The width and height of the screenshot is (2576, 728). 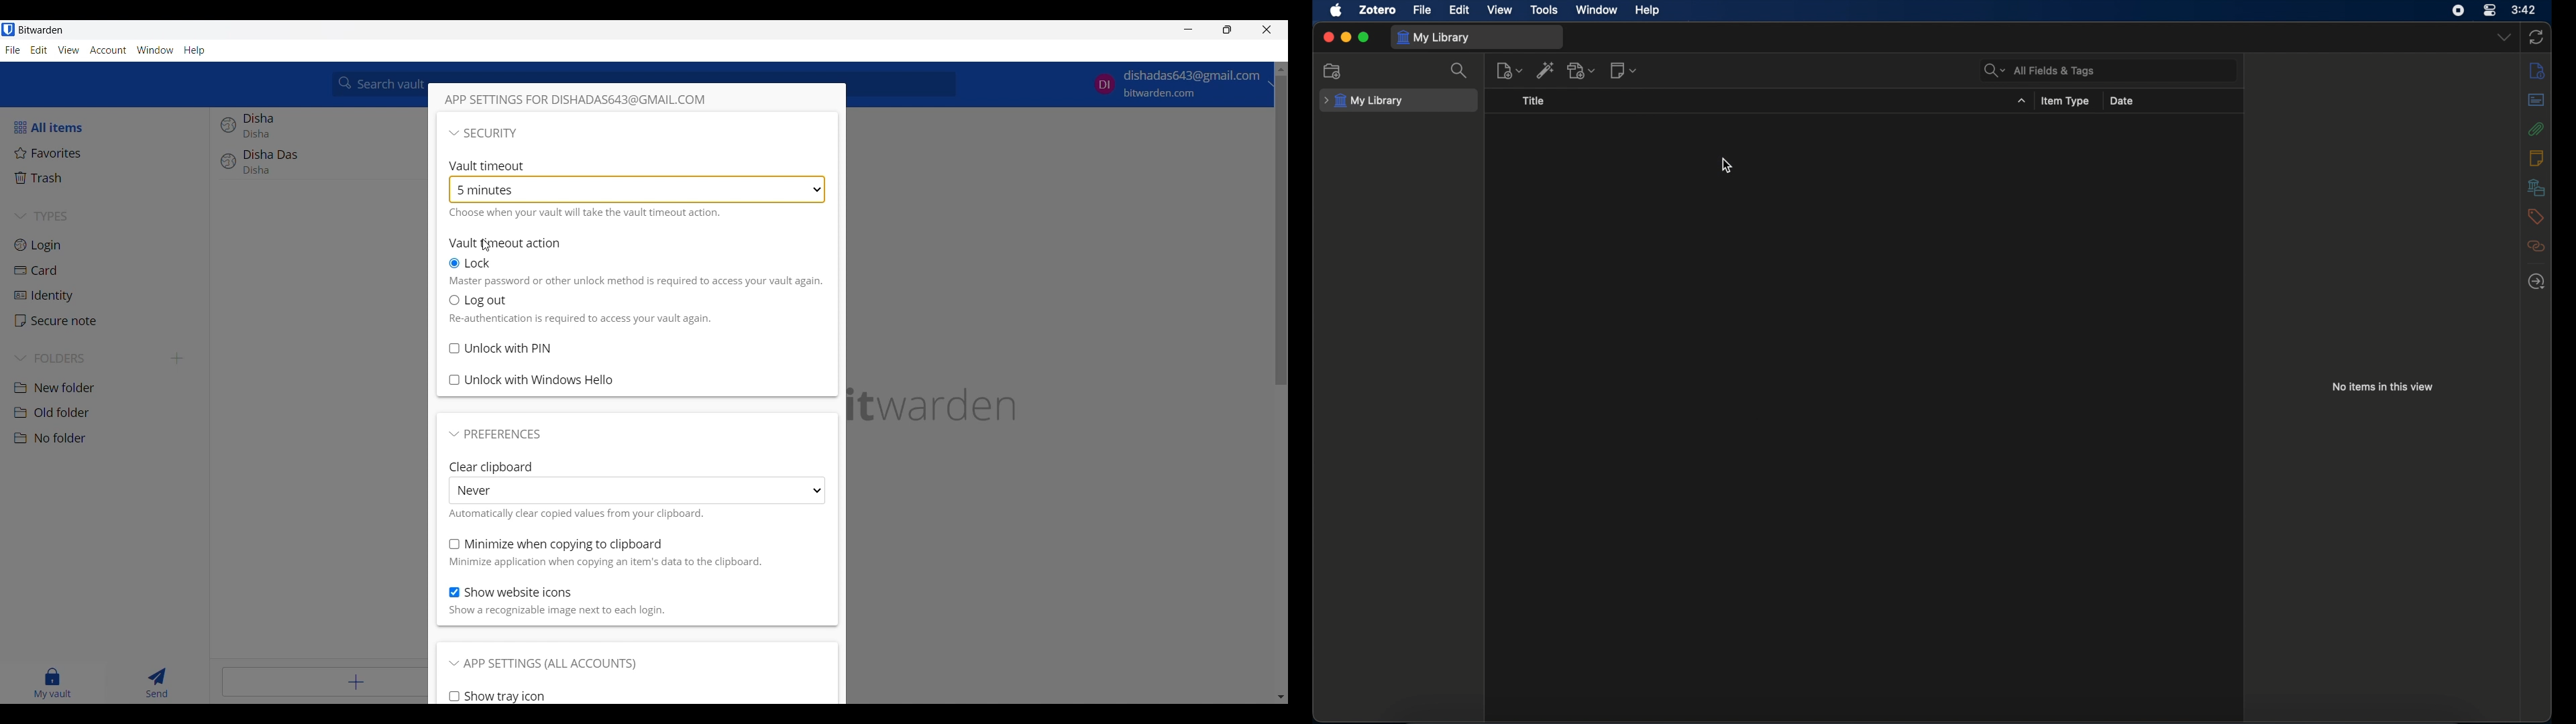 What do you see at coordinates (2459, 11) in the screenshot?
I see `screen recorder` at bounding box center [2459, 11].